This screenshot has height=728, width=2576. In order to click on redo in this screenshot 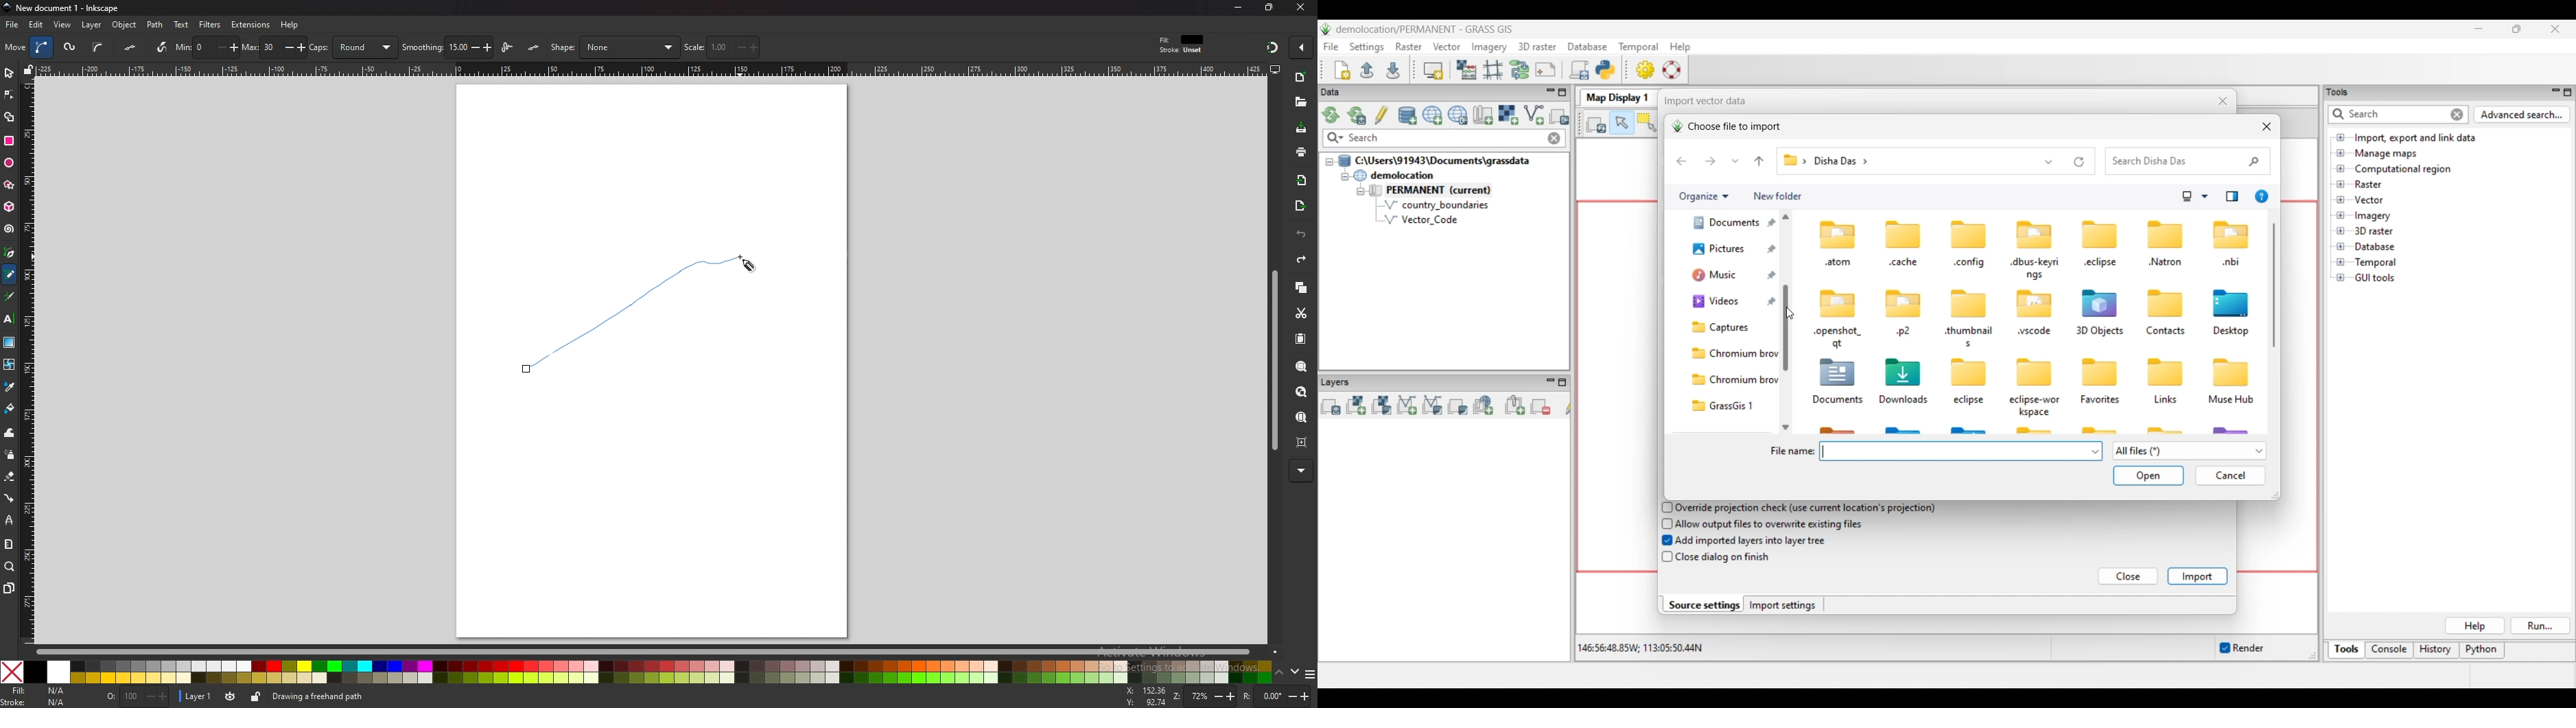, I will do `click(1301, 260)`.